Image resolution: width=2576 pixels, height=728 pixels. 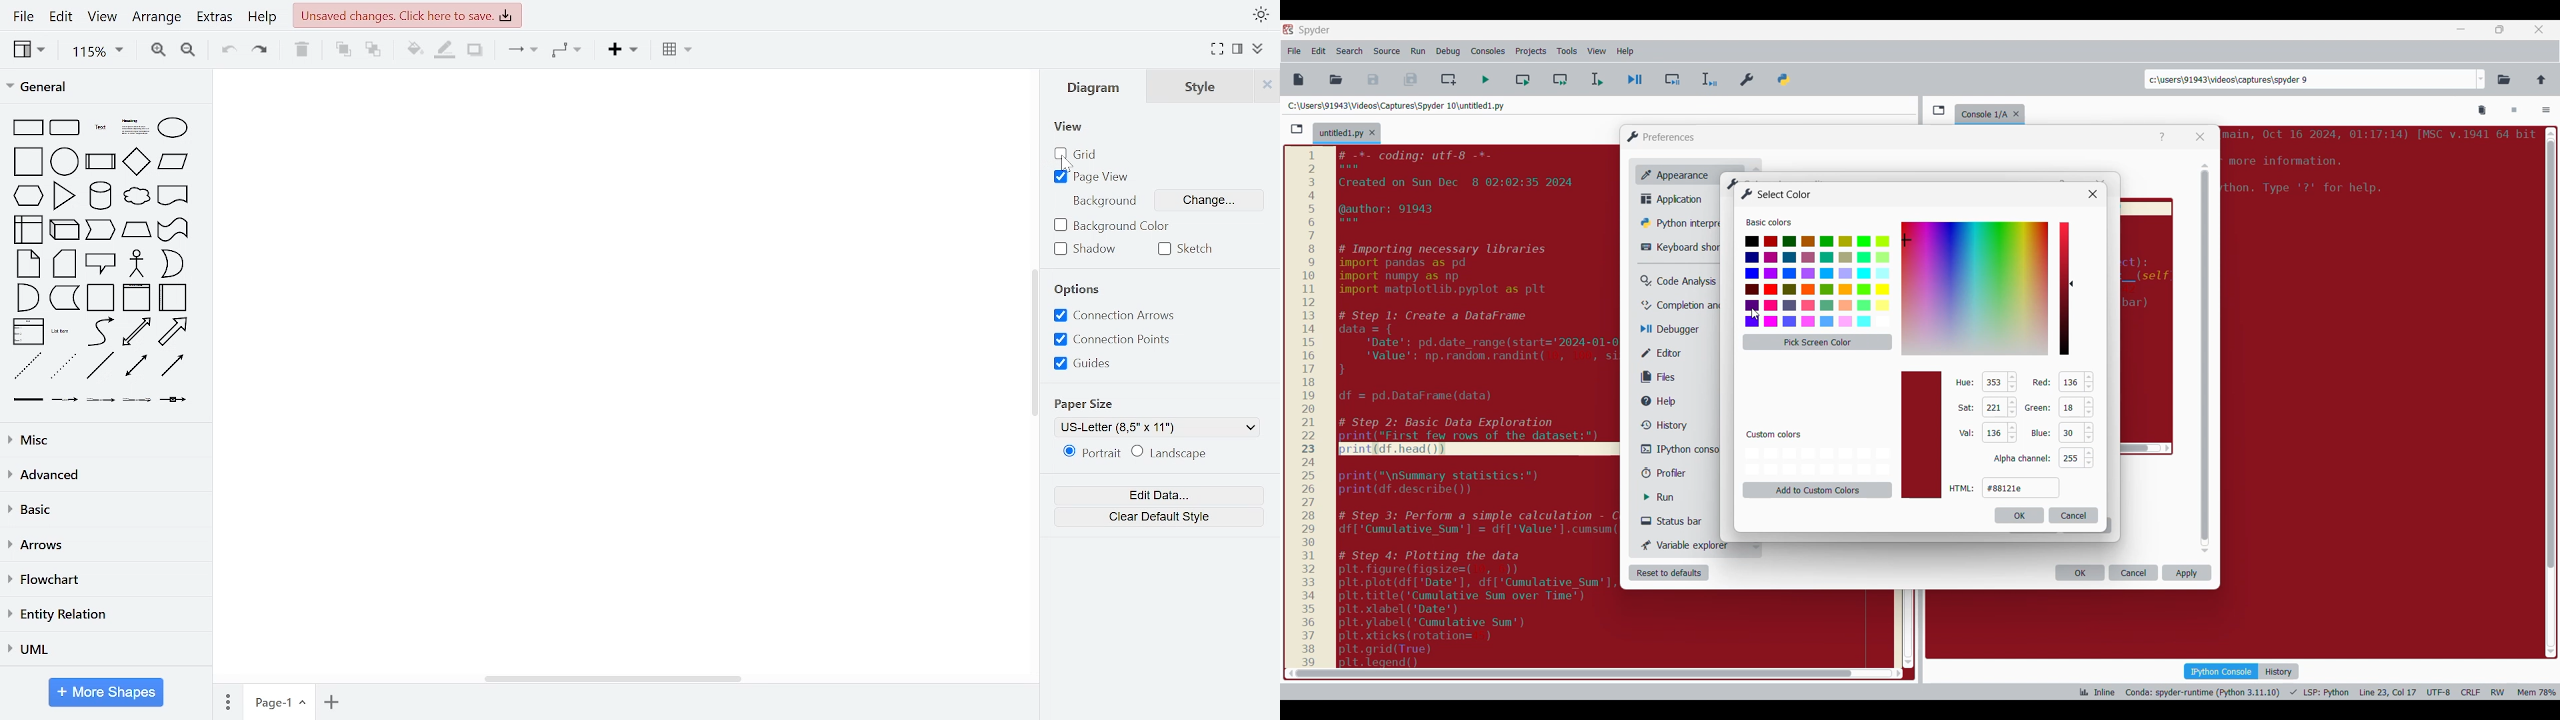 I want to click on Window logo and title, so click(x=1661, y=137).